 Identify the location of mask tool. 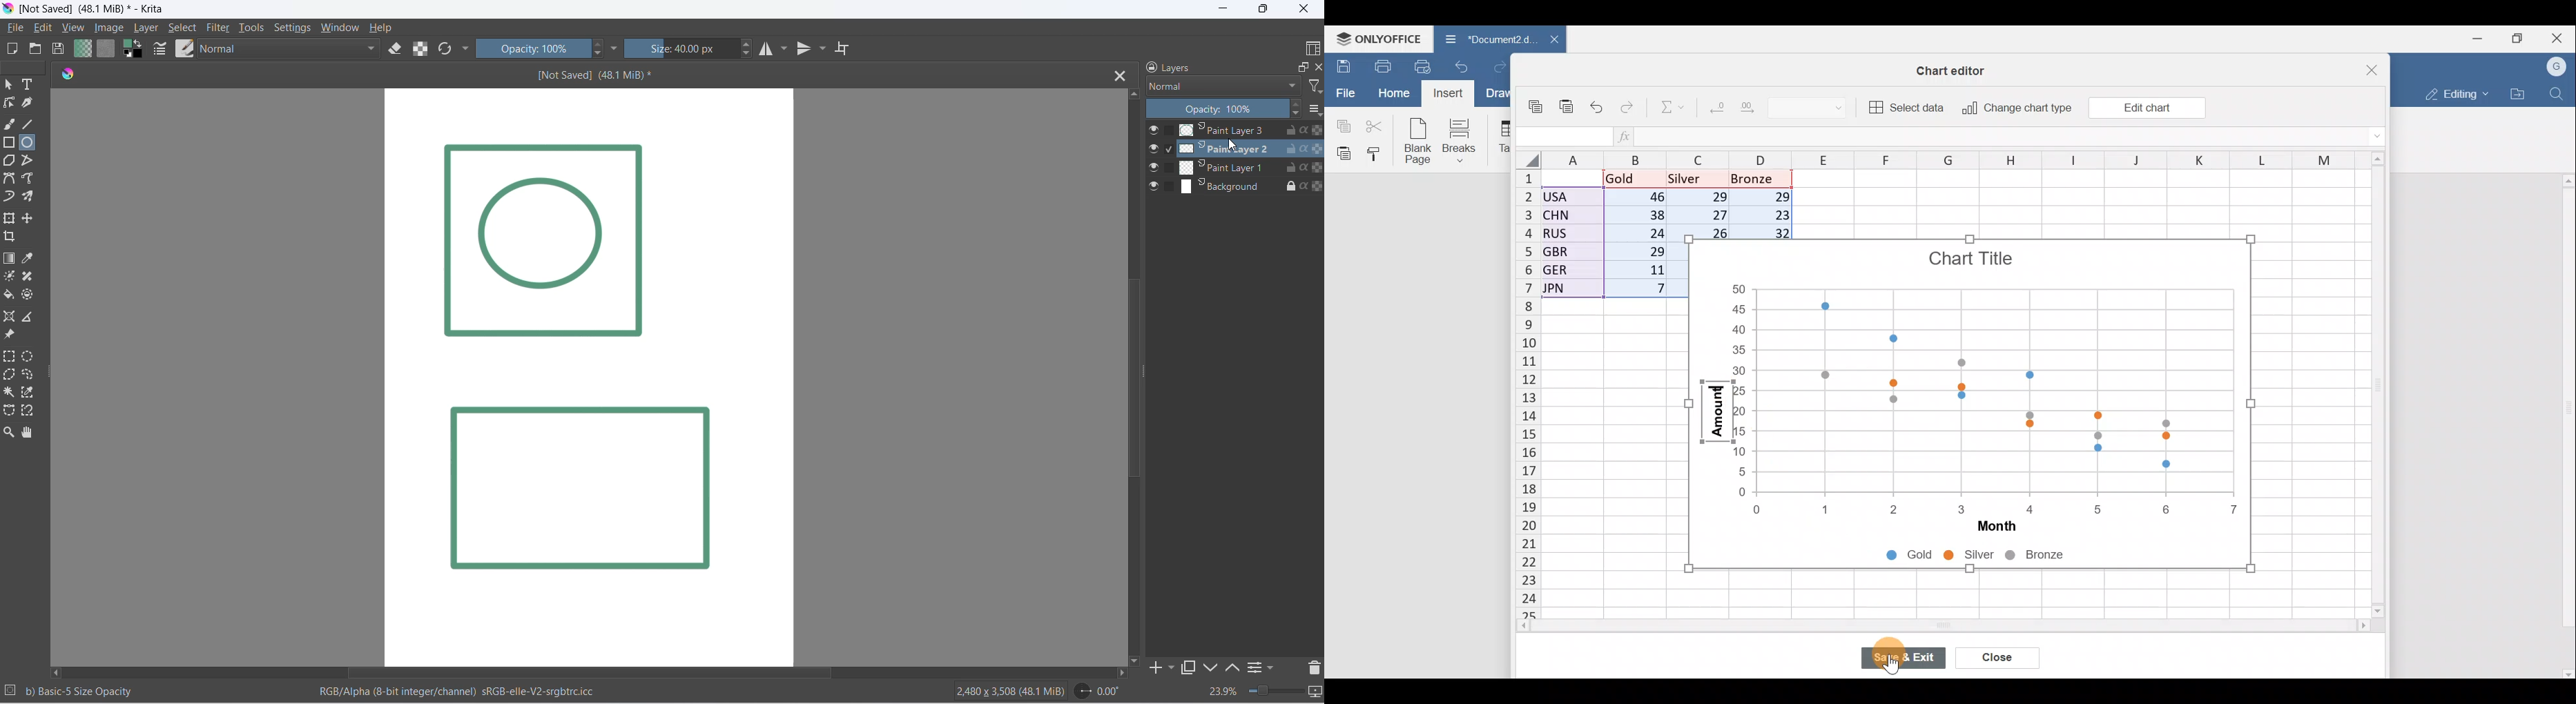
(10, 277).